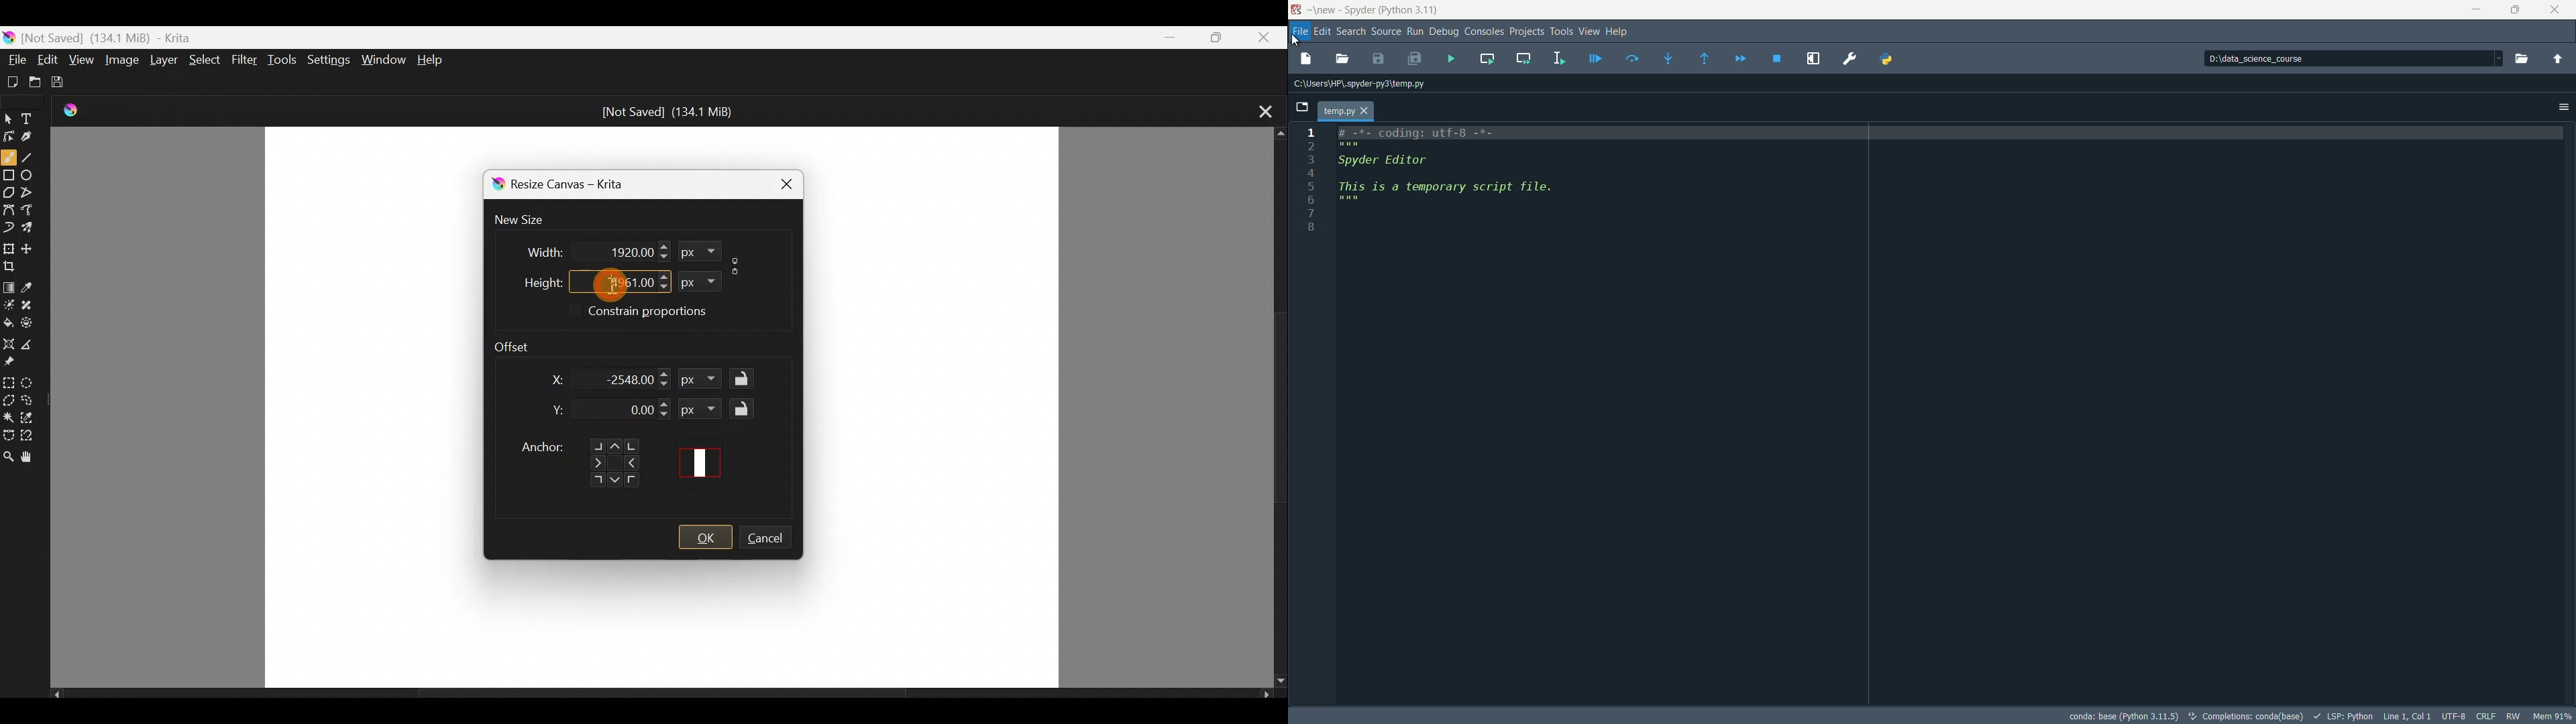 Image resolution: width=2576 pixels, height=728 pixels. I want to click on file eol status, so click(2483, 715).